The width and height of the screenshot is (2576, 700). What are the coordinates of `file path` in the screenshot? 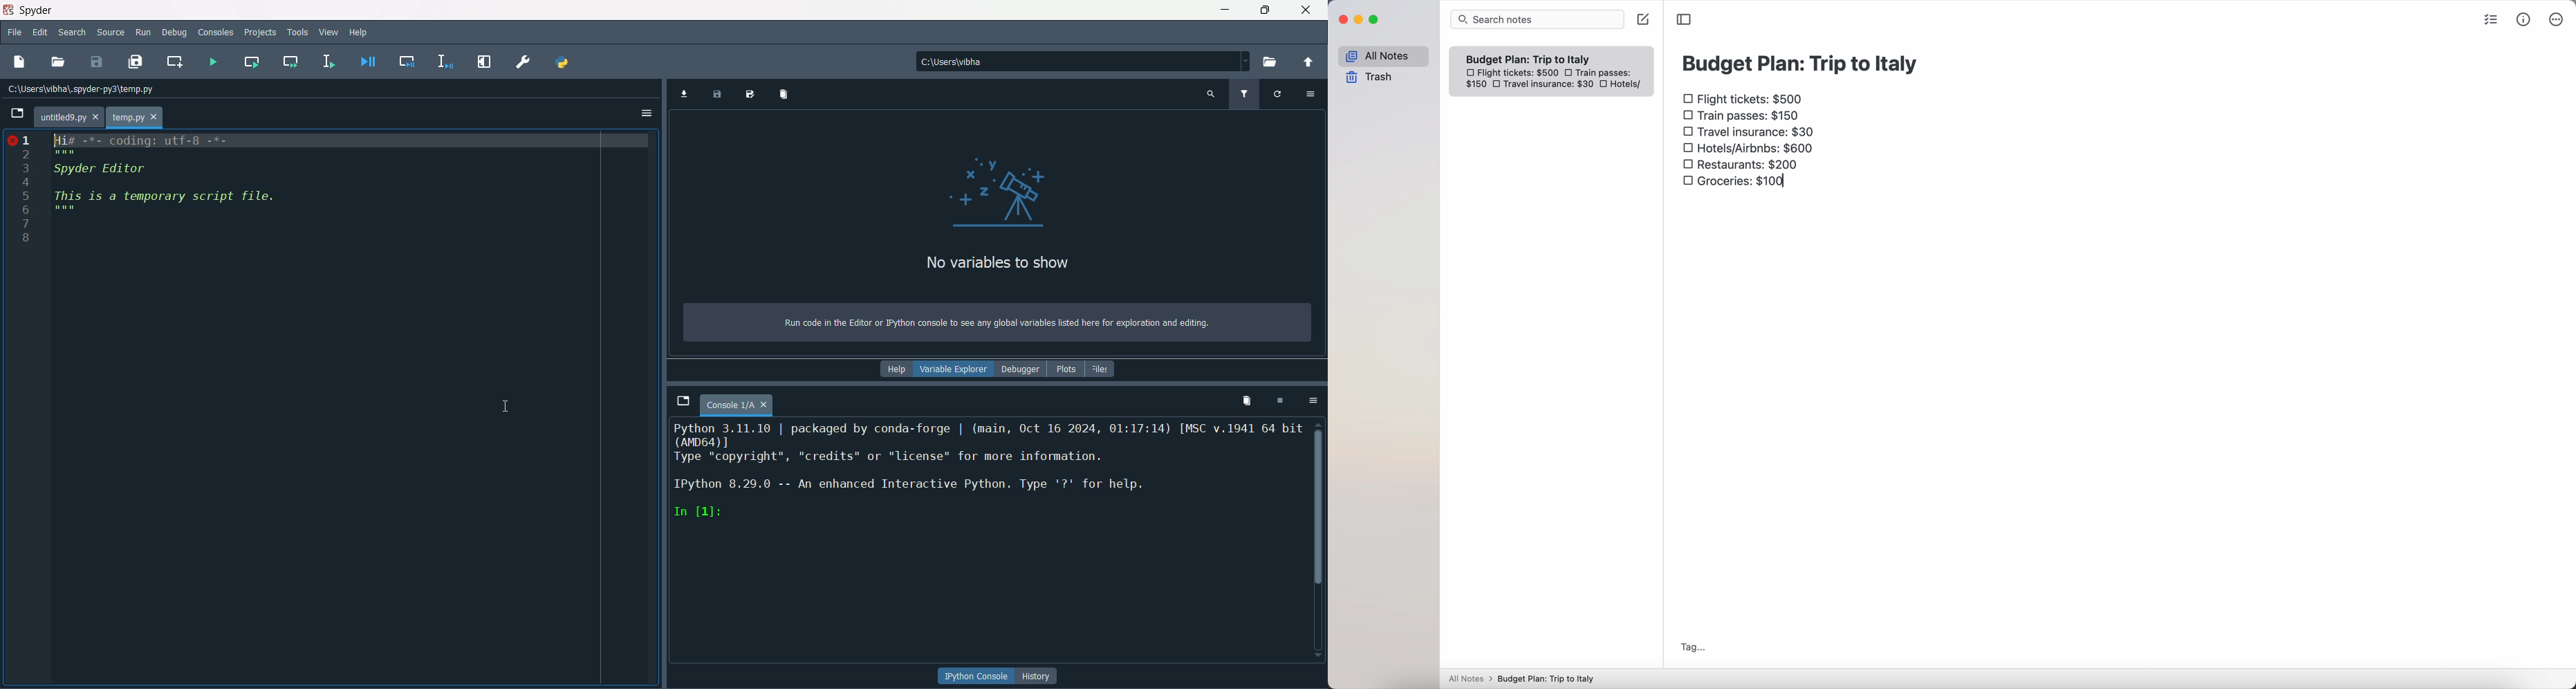 It's located at (1082, 63).